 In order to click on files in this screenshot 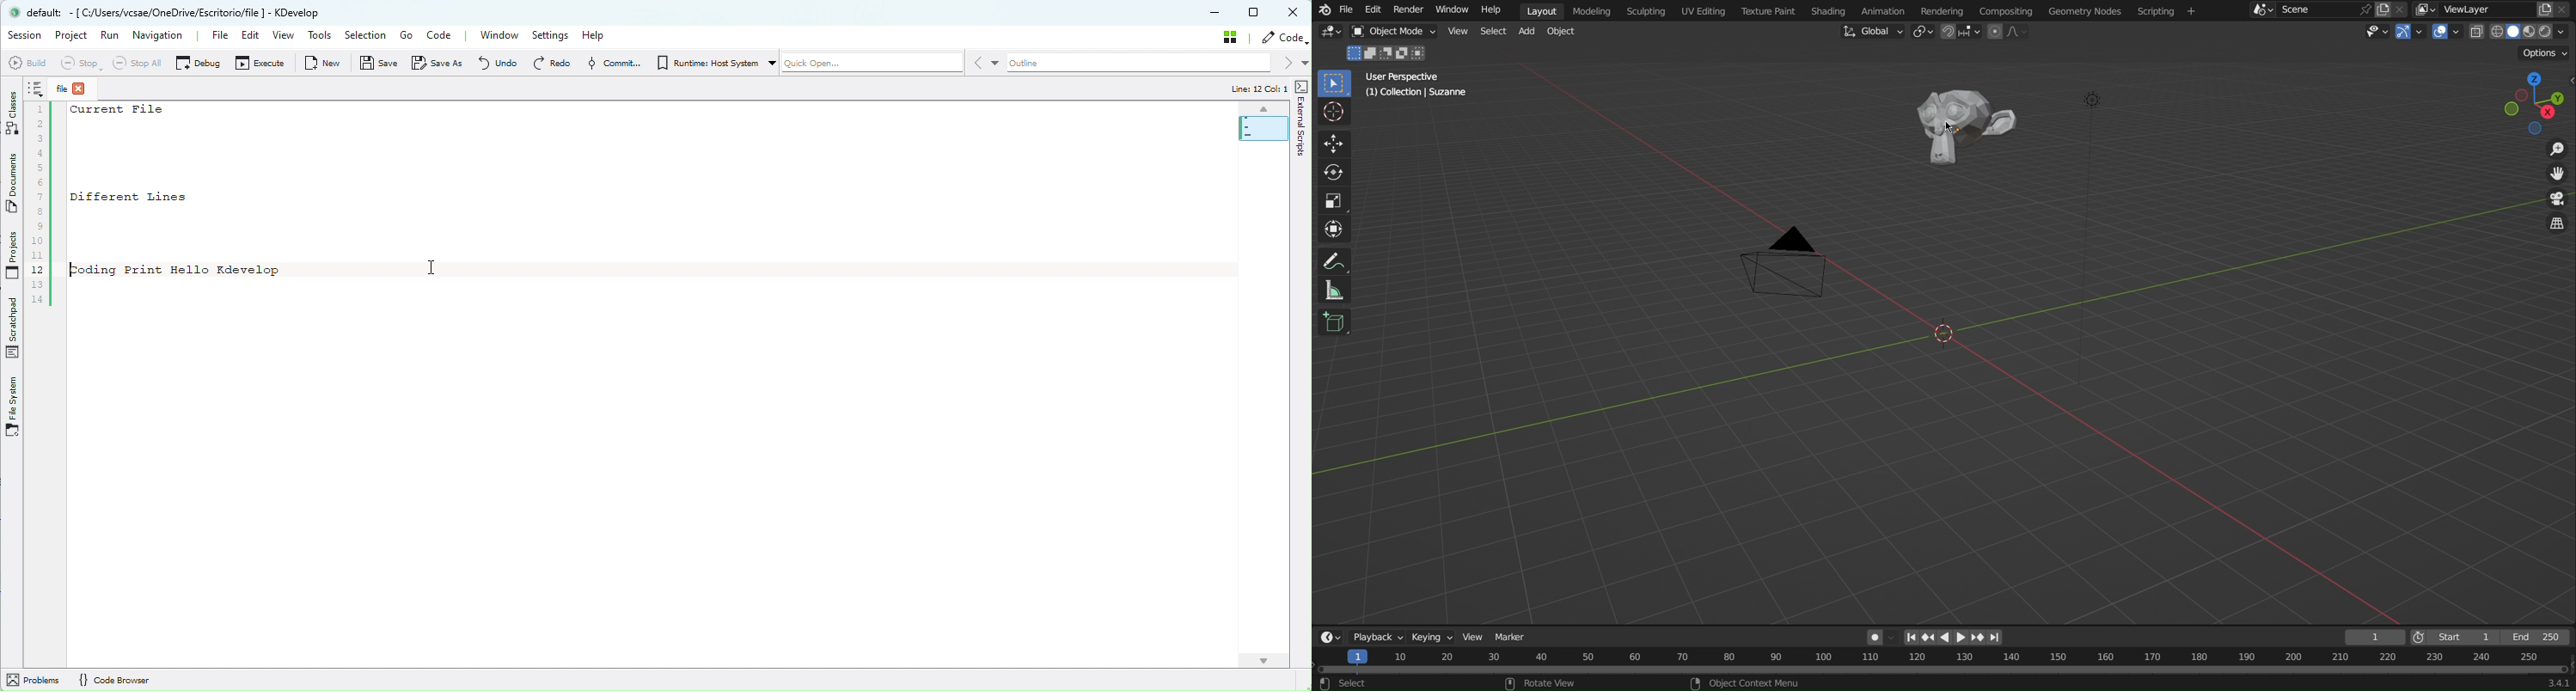, I will do `click(2383, 10)`.